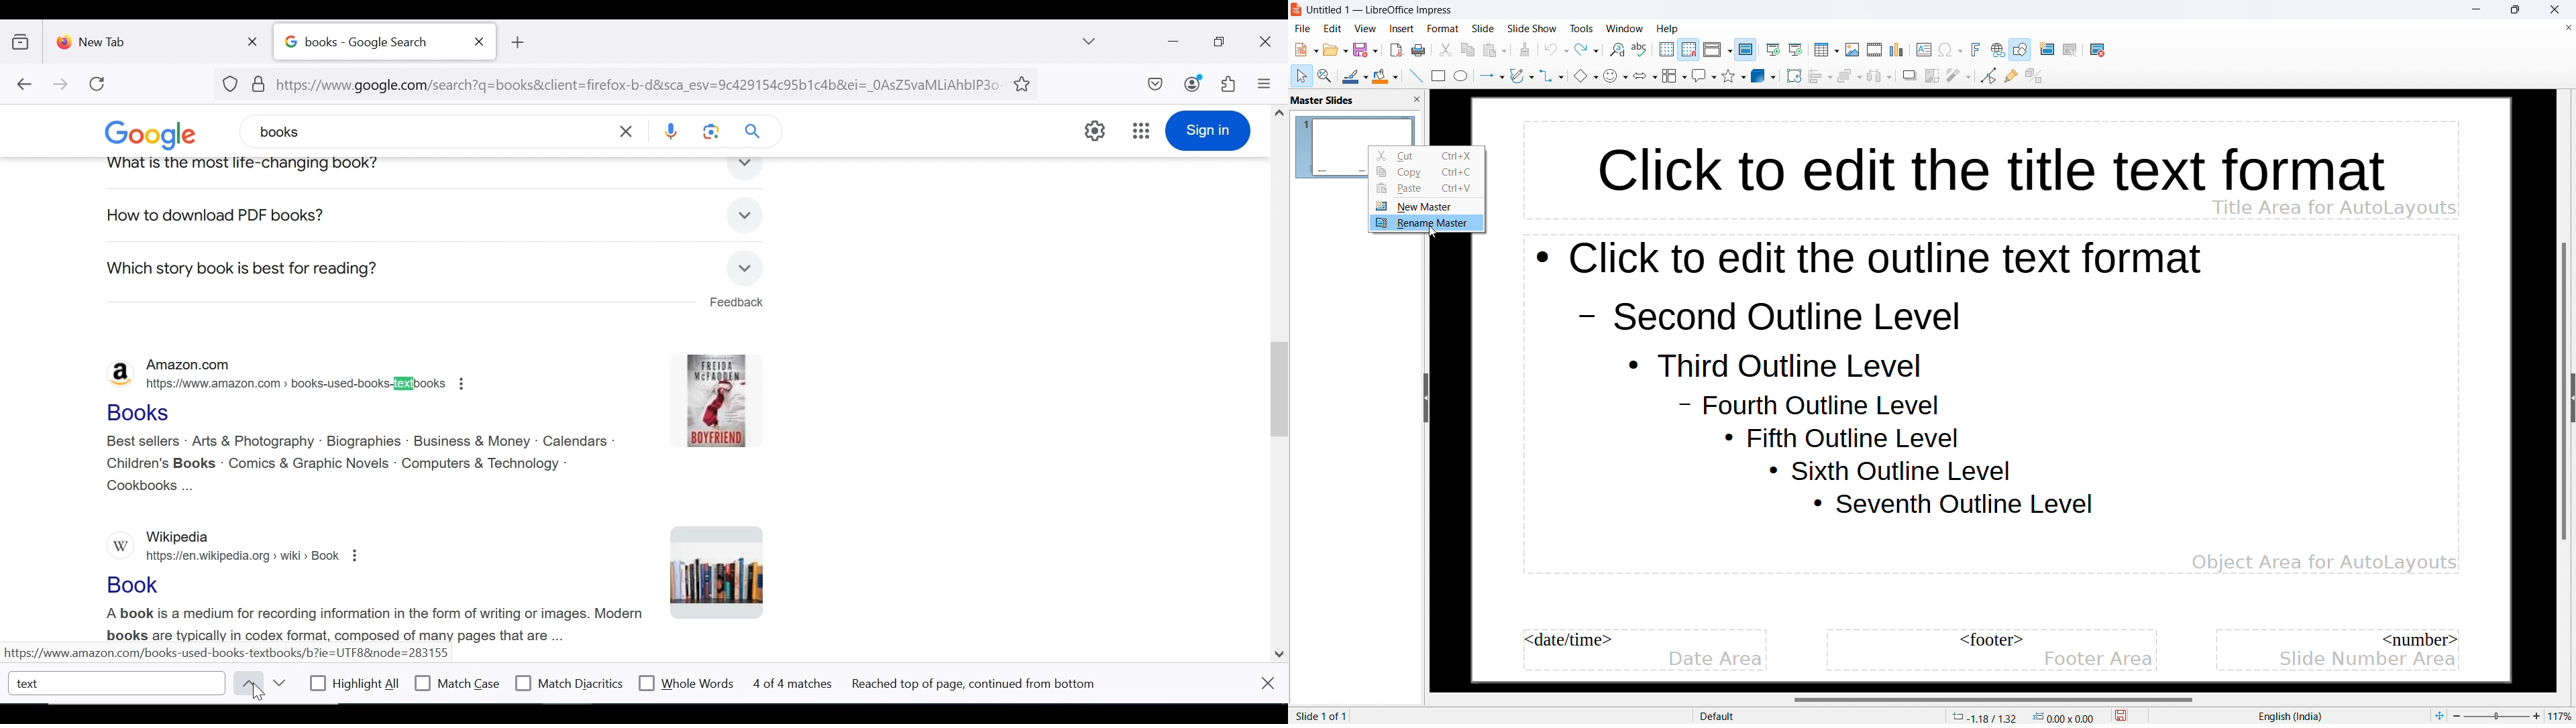 This screenshot has width=2576, height=728. Describe the element at coordinates (369, 623) in the screenshot. I see `` at that location.